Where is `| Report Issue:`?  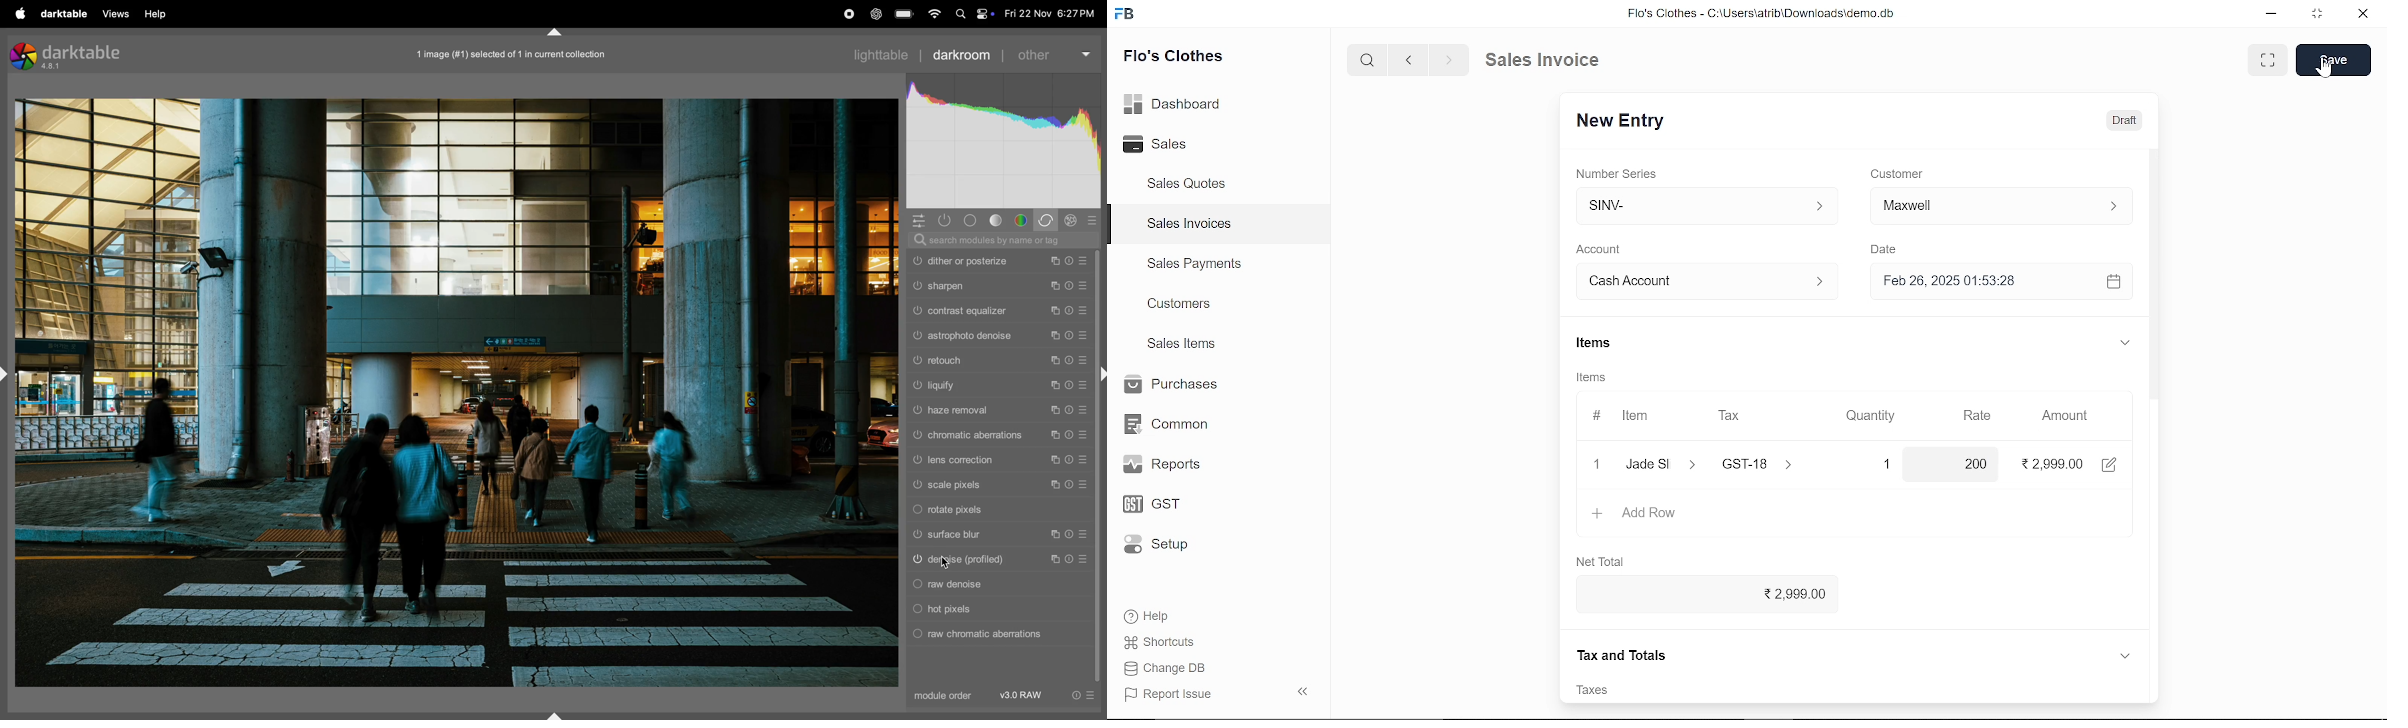
| Report Issue: is located at coordinates (1171, 694).